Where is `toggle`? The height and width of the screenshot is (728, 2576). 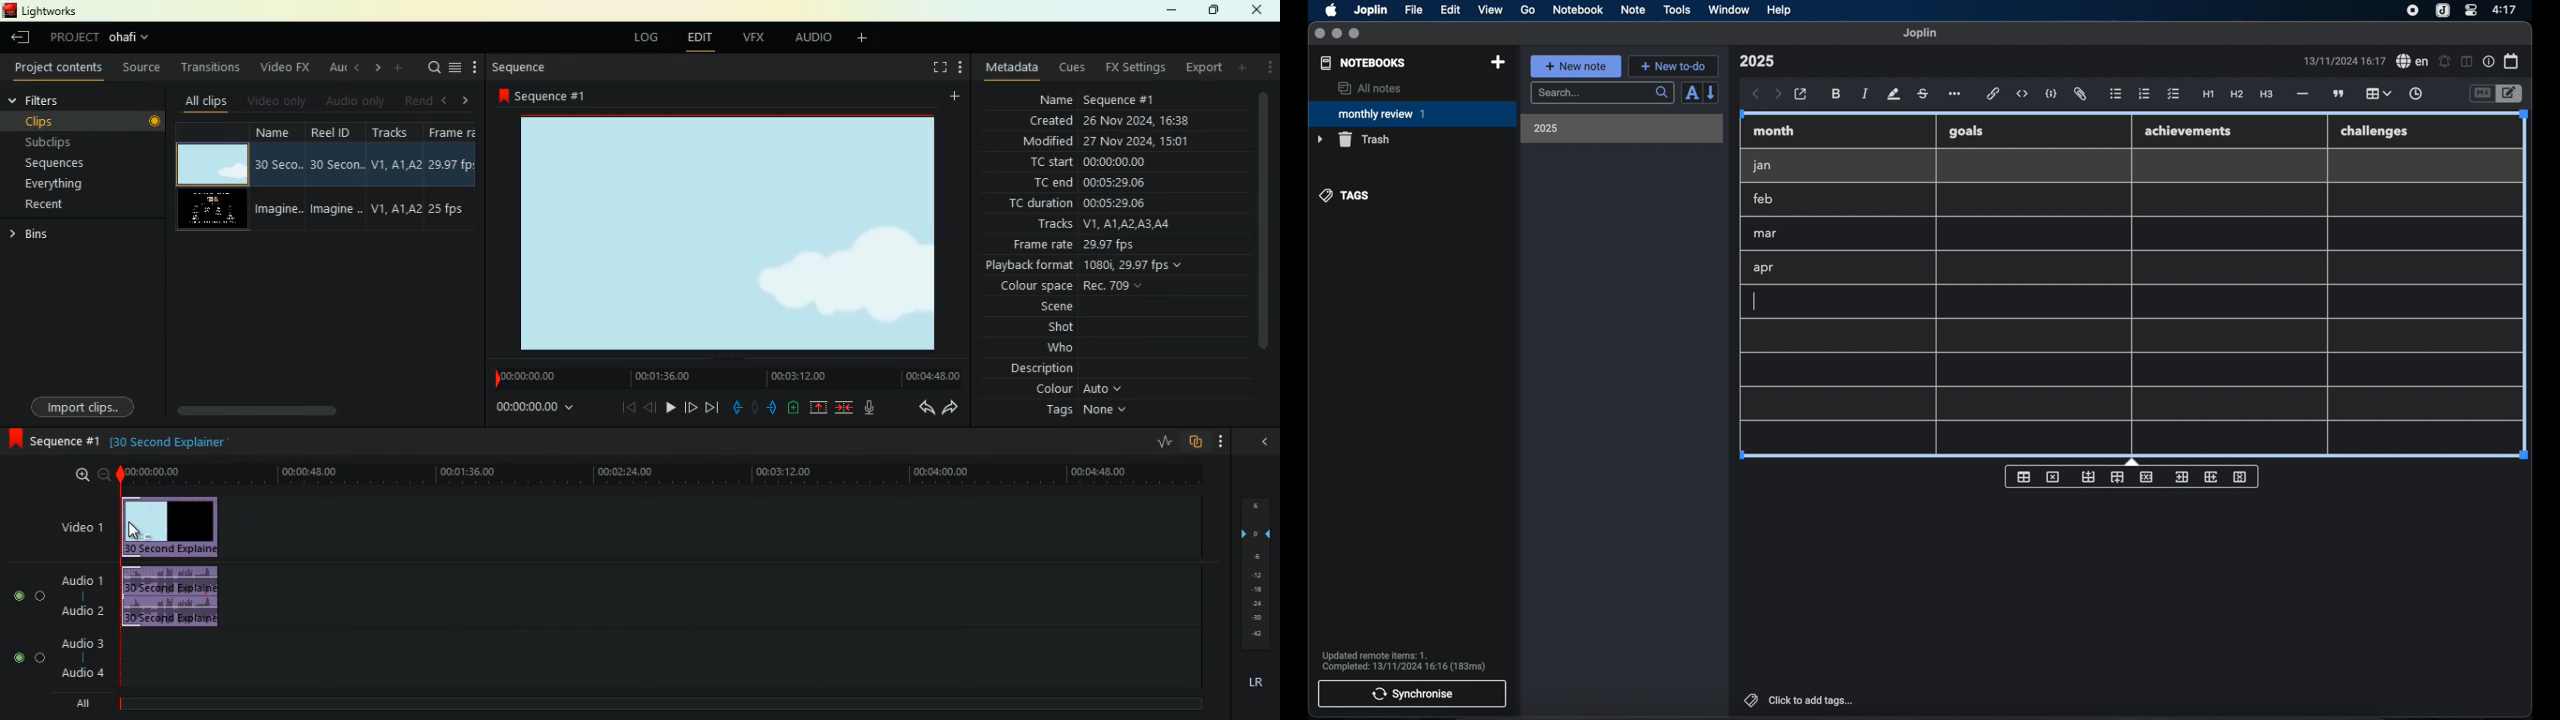 toggle is located at coordinates (19, 596).